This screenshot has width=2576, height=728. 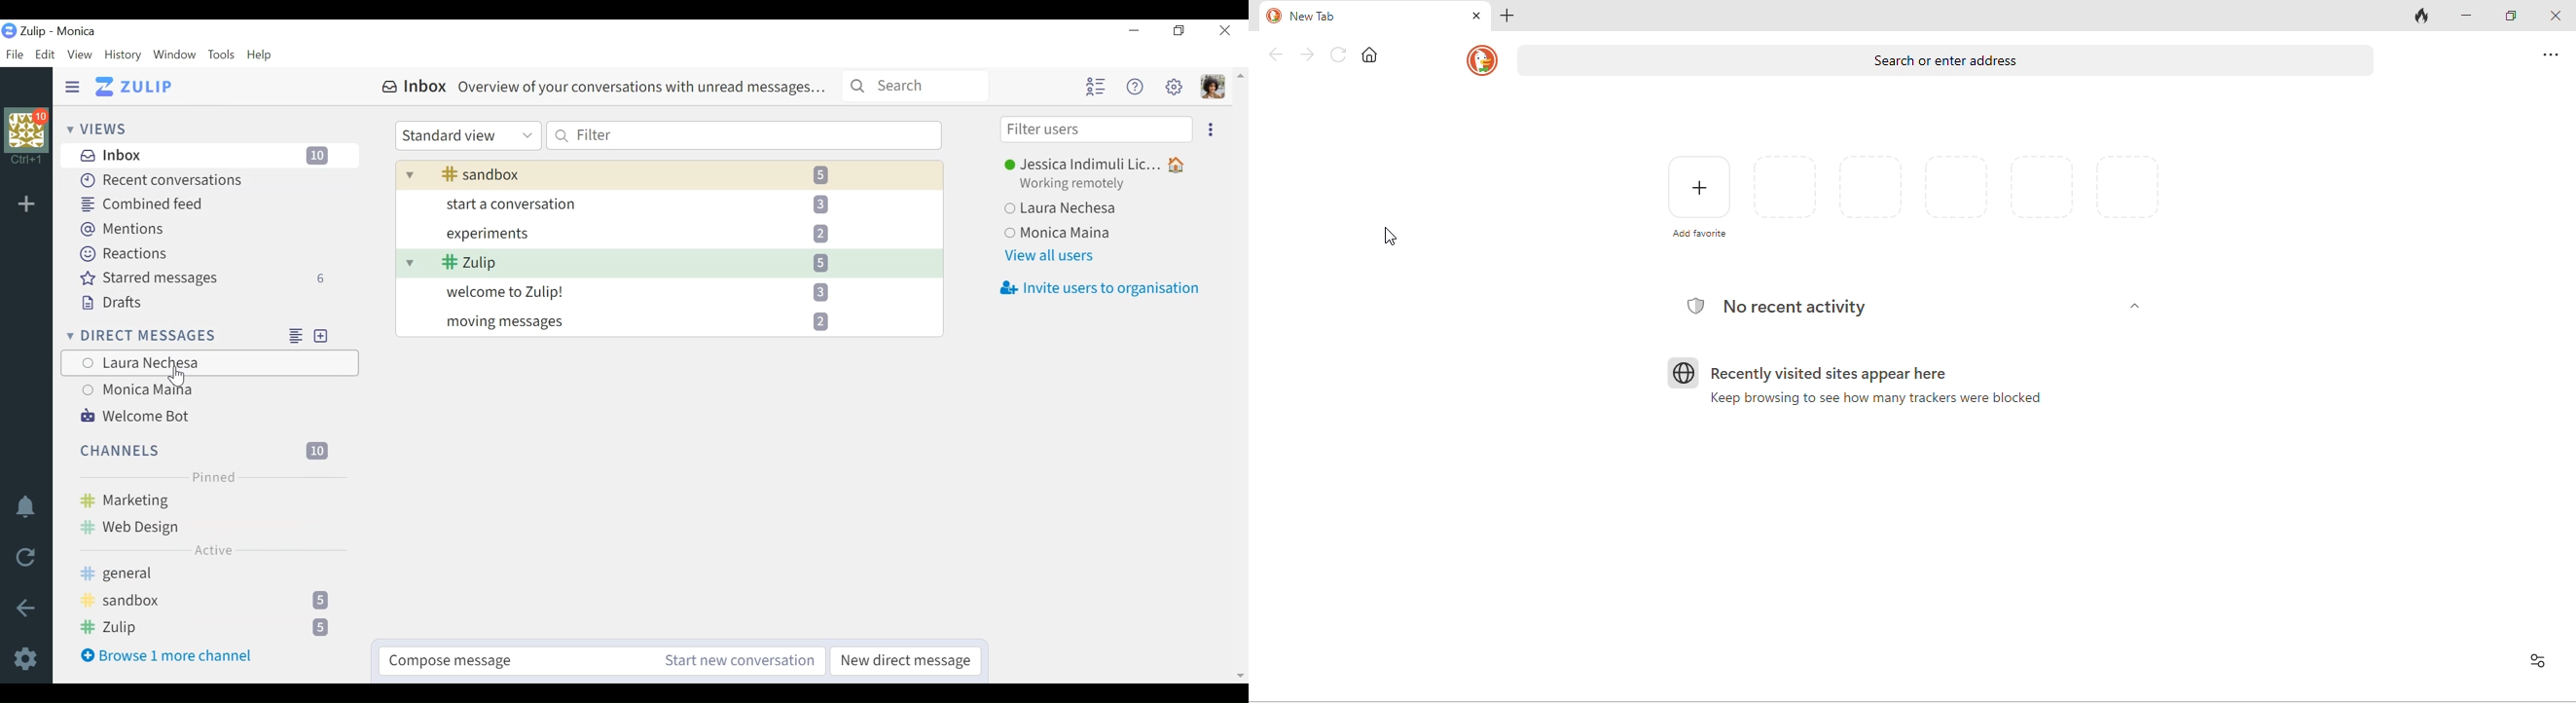 I want to click on users, so click(x=206, y=376).